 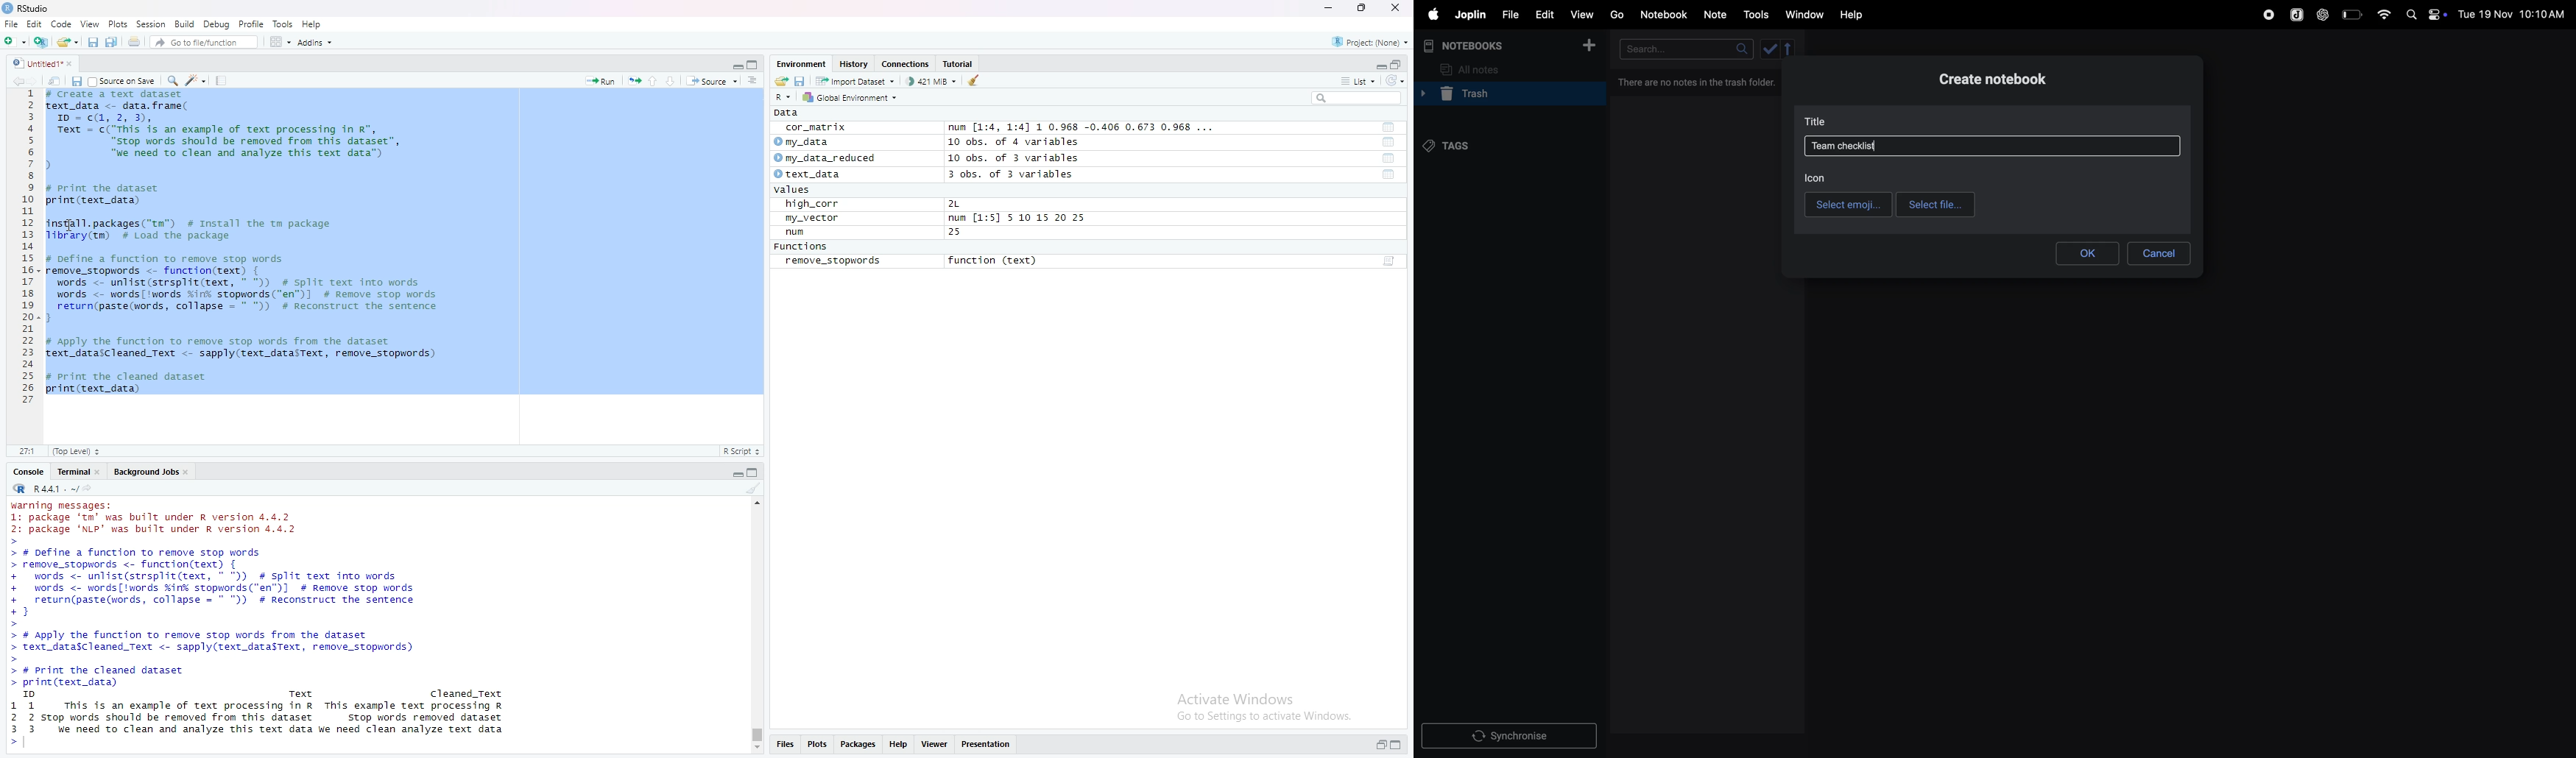 I want to click on plots, so click(x=818, y=745).